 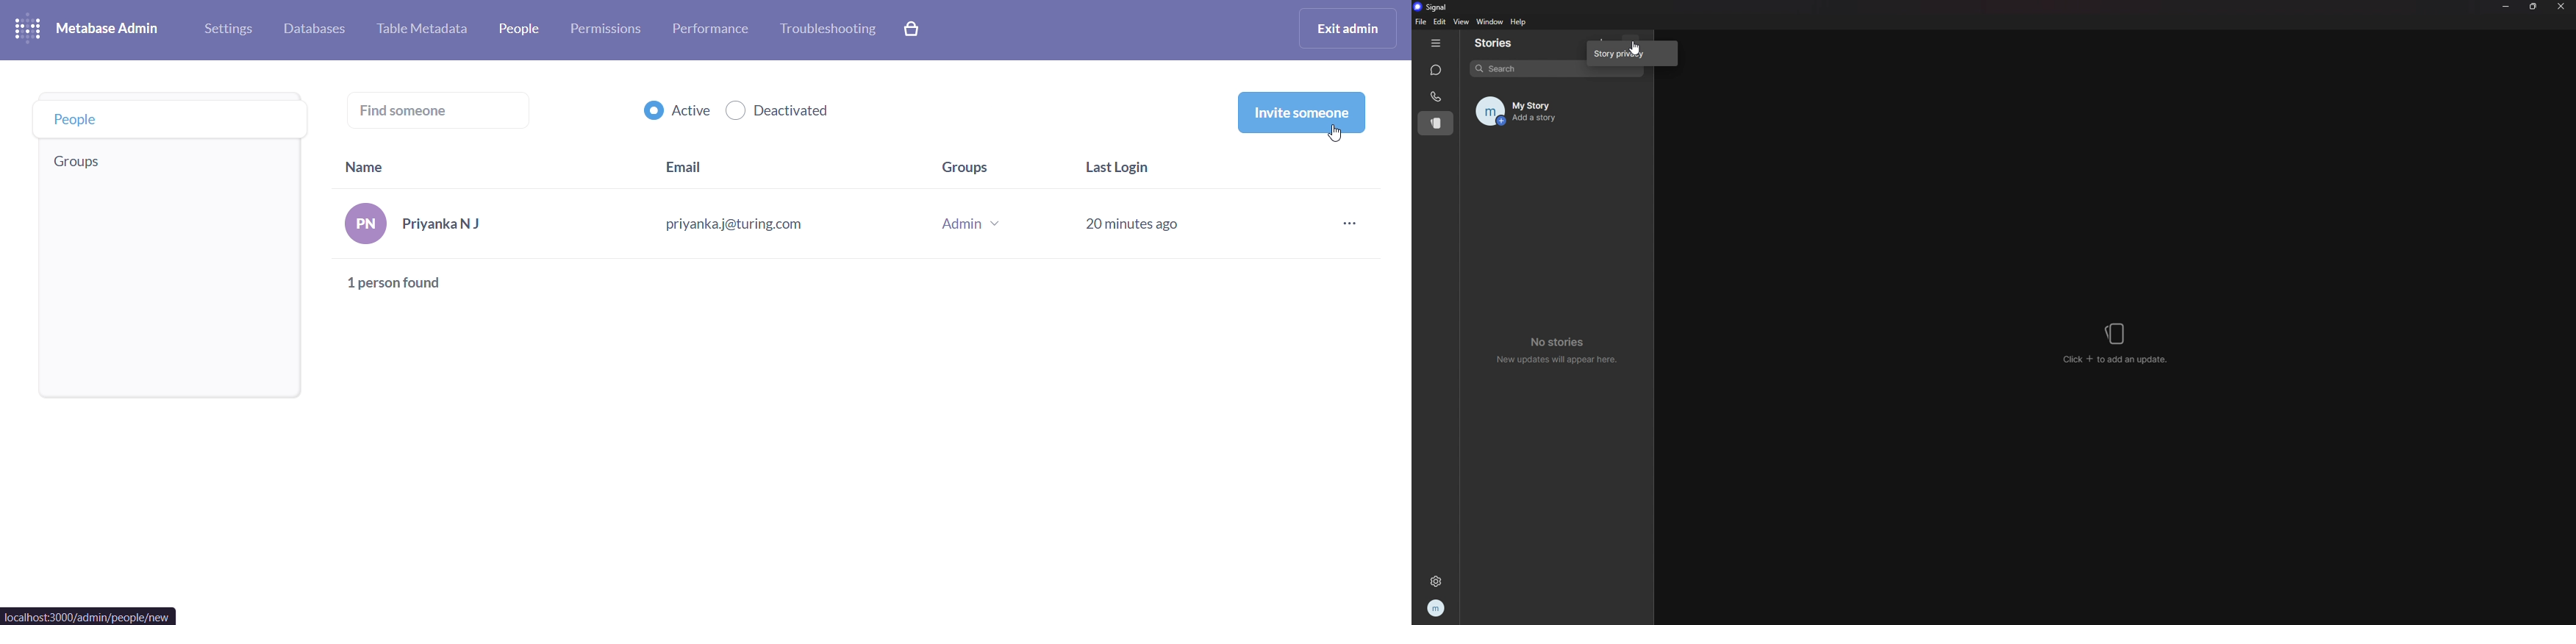 I want to click on chats, so click(x=1435, y=70).